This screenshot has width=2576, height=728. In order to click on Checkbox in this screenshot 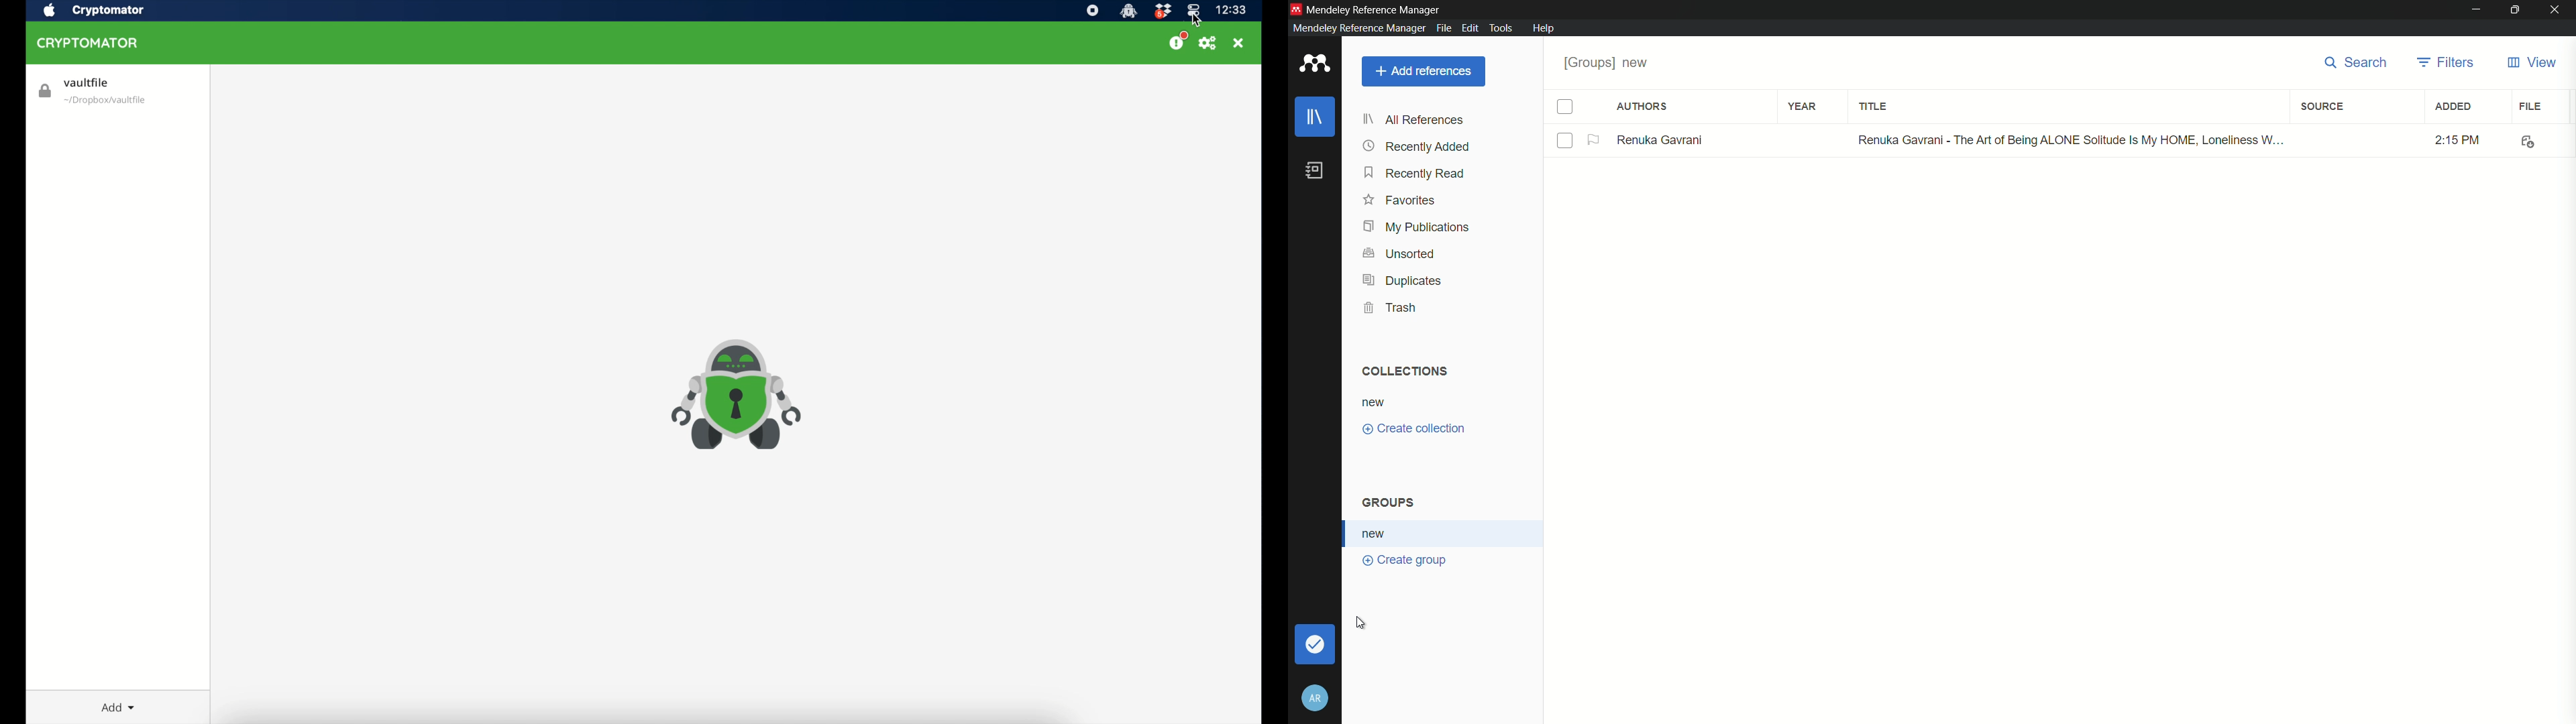, I will do `click(1565, 141)`.